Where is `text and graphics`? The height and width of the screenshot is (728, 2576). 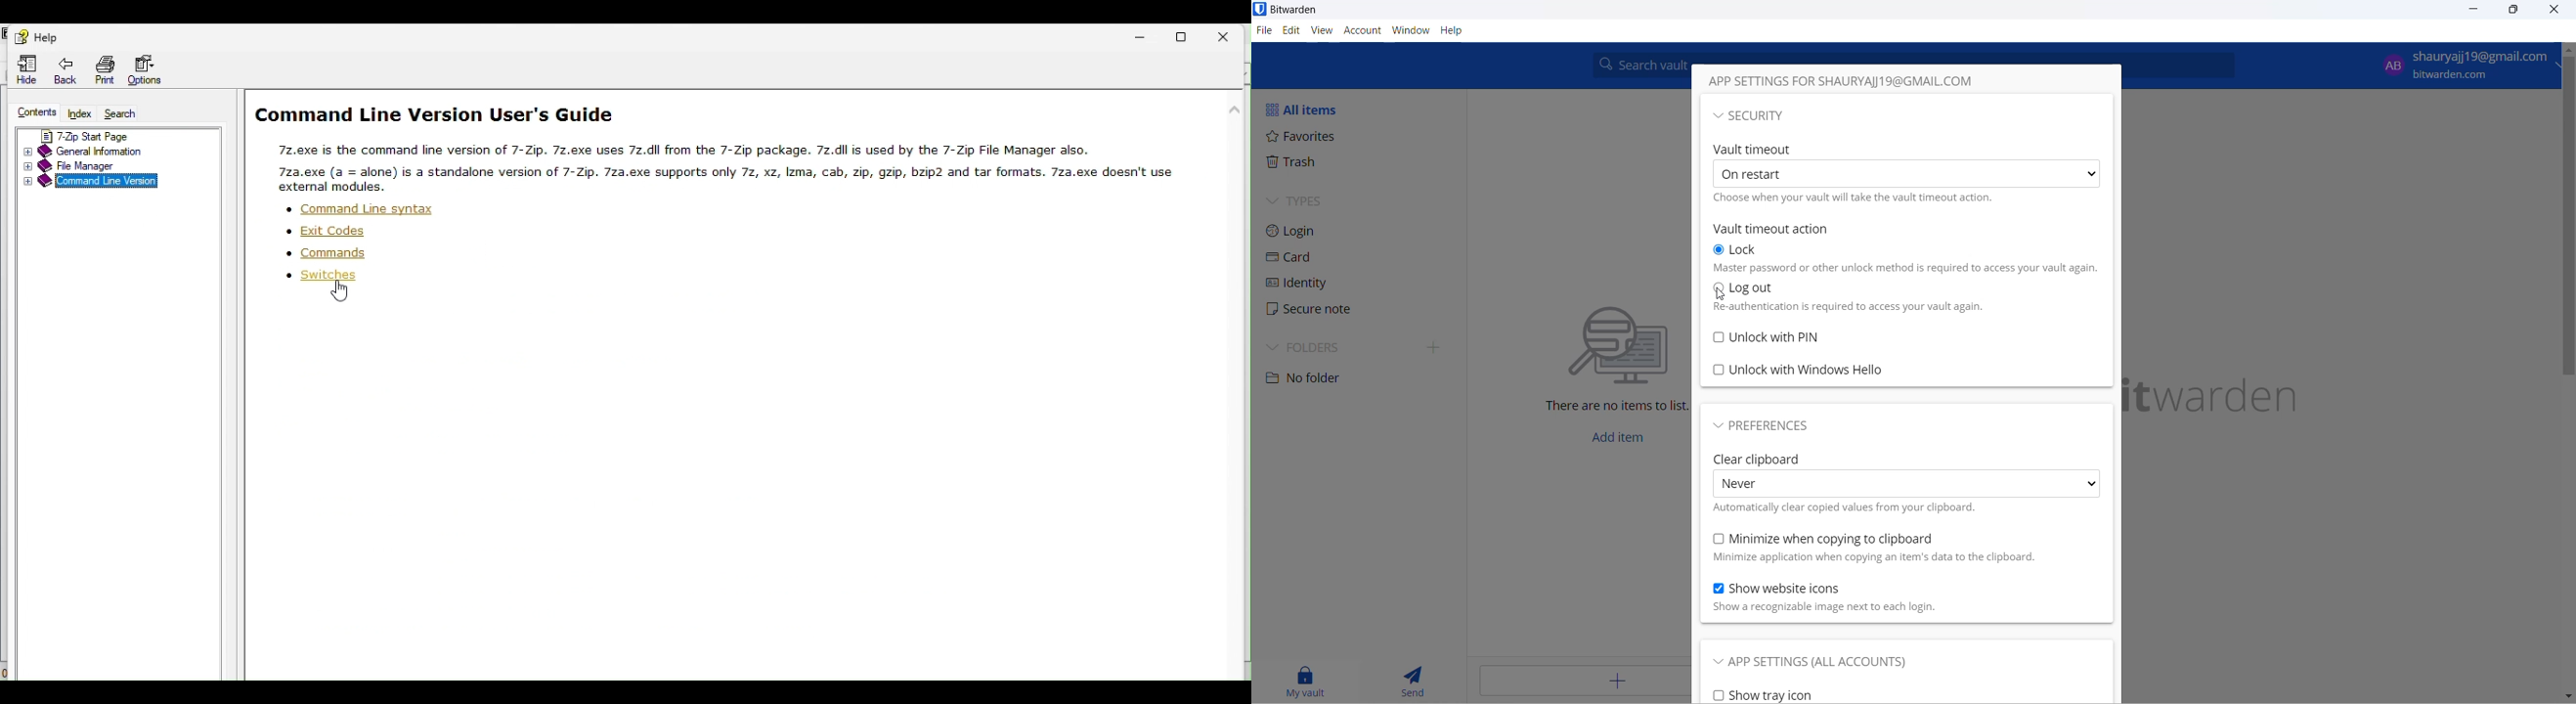 text and graphics is located at coordinates (1598, 355).